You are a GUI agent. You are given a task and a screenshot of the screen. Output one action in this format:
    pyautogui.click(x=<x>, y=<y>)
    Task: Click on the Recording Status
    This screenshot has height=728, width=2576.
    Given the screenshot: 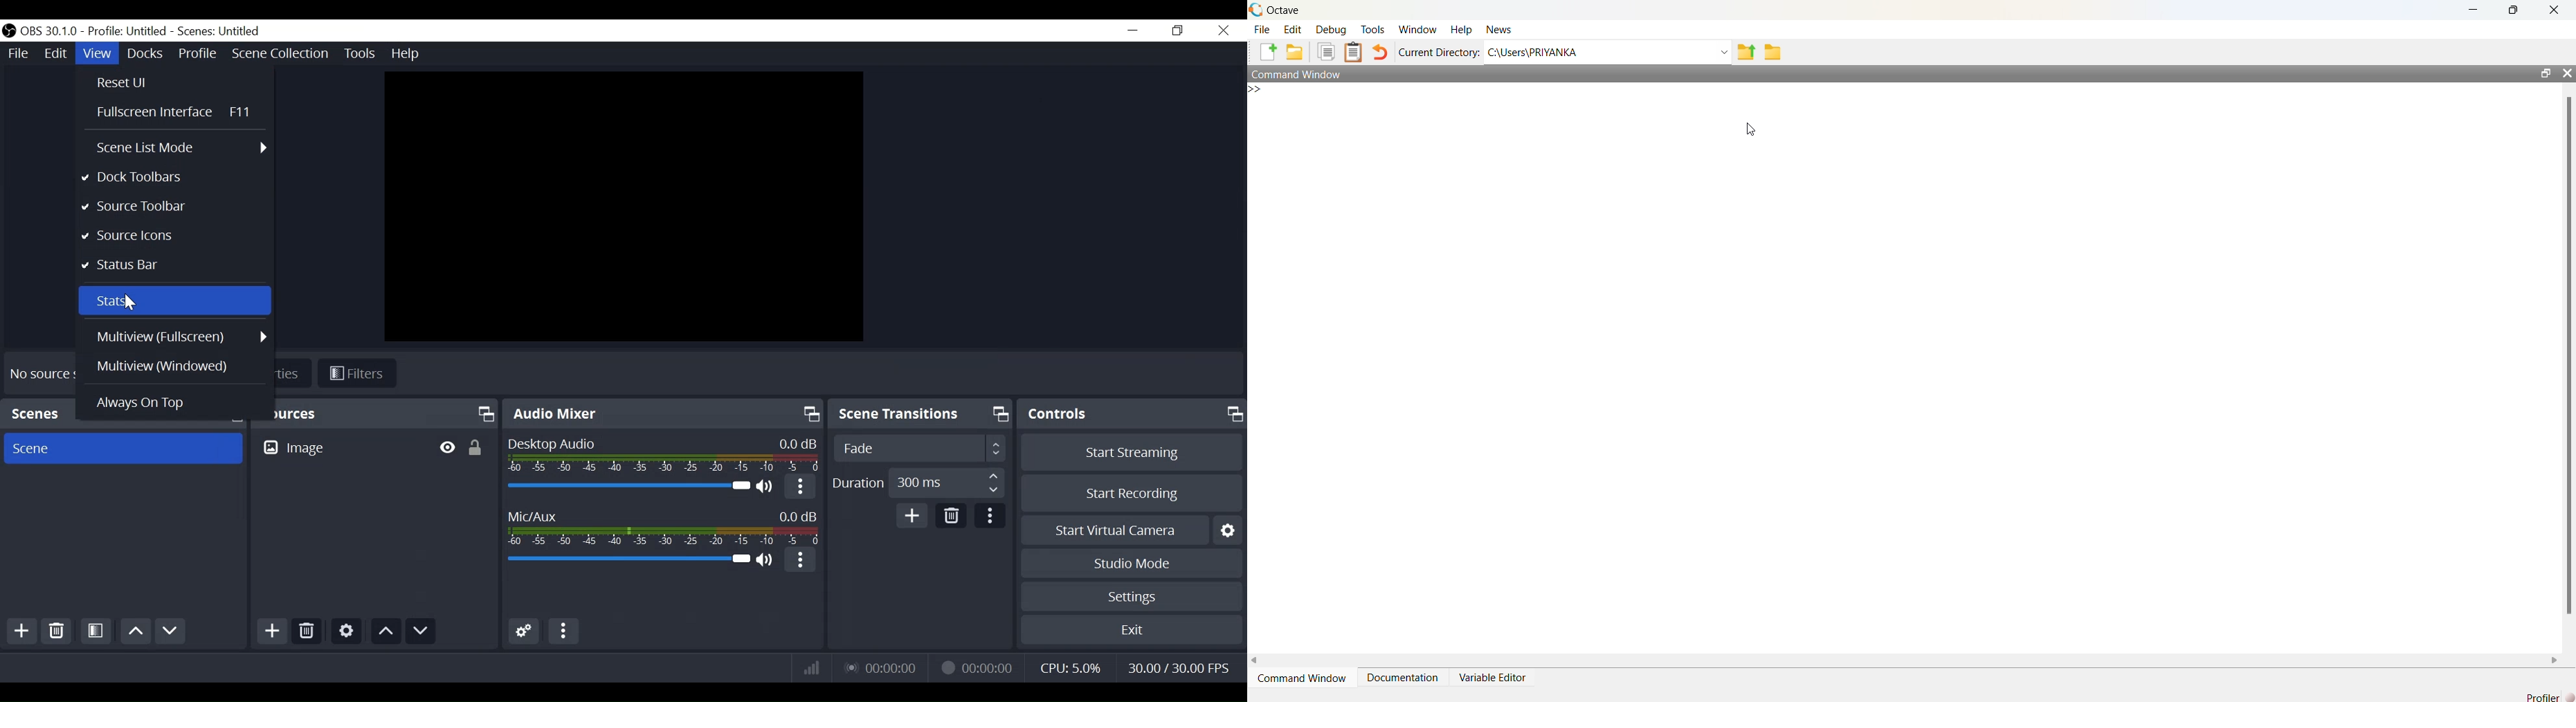 What is the action you would take?
    pyautogui.click(x=977, y=666)
    